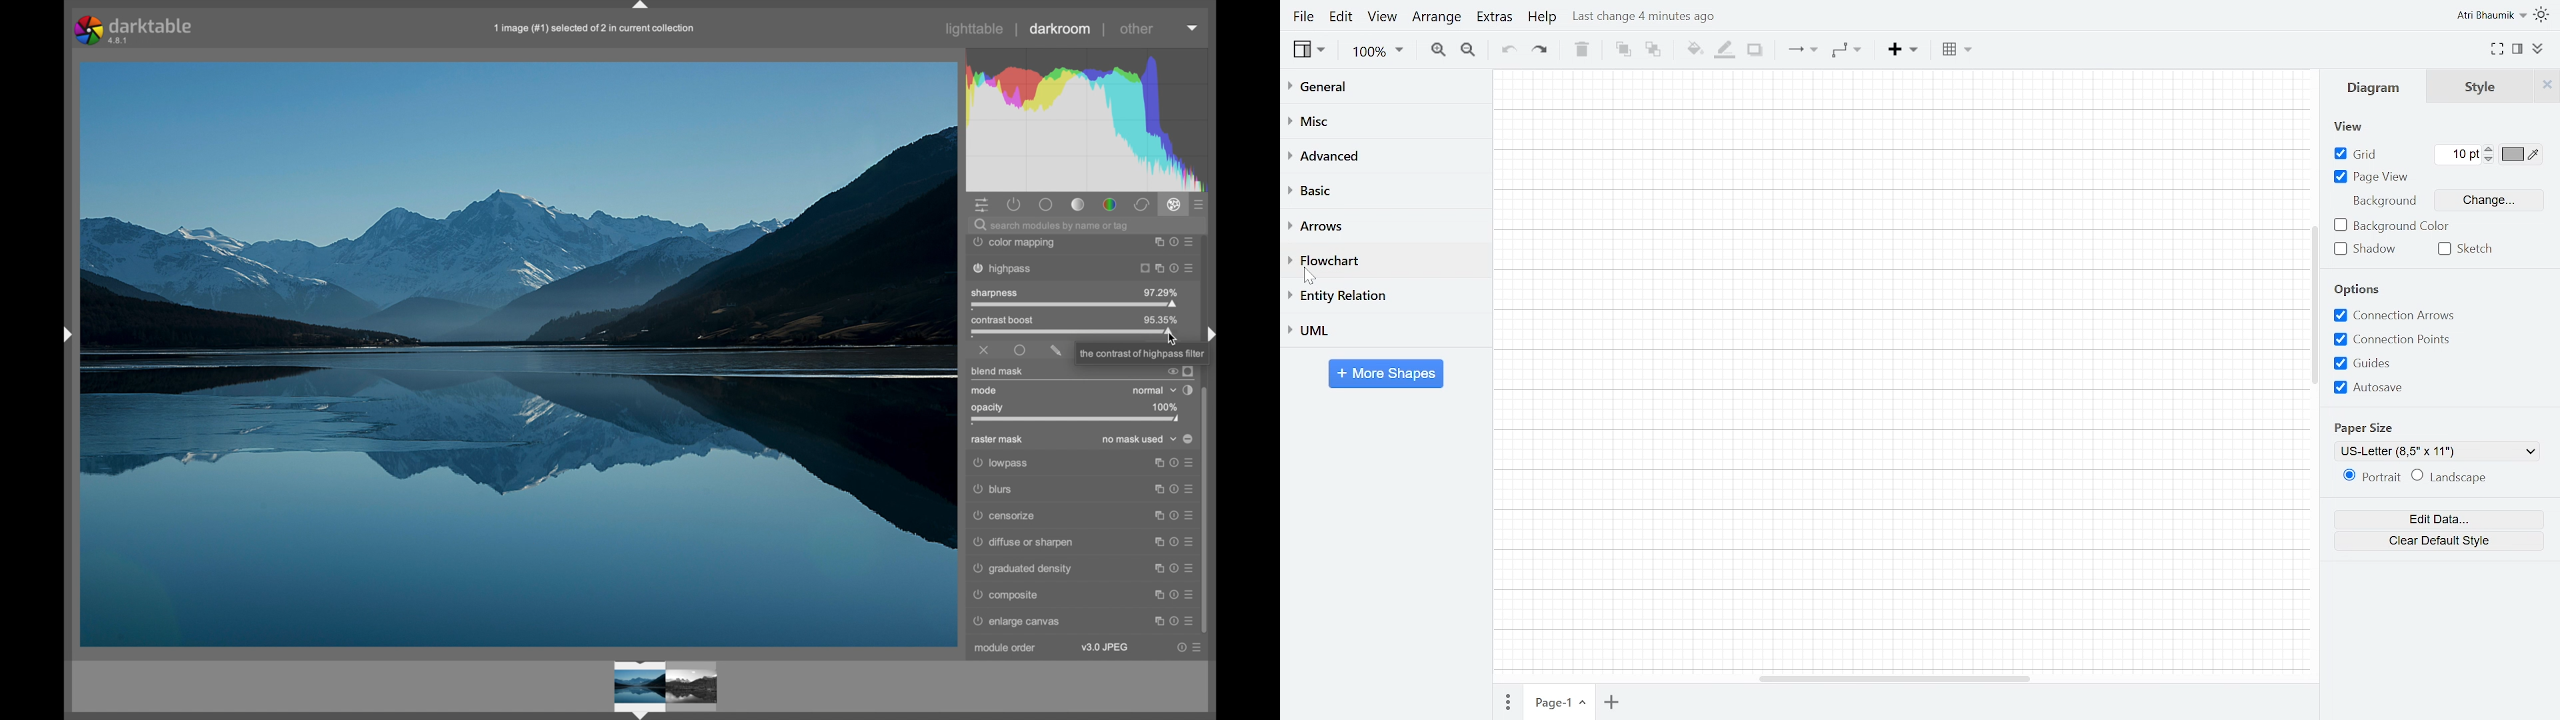 The height and width of the screenshot is (728, 2576). Describe the element at coordinates (2491, 200) in the screenshot. I see `Change` at that location.